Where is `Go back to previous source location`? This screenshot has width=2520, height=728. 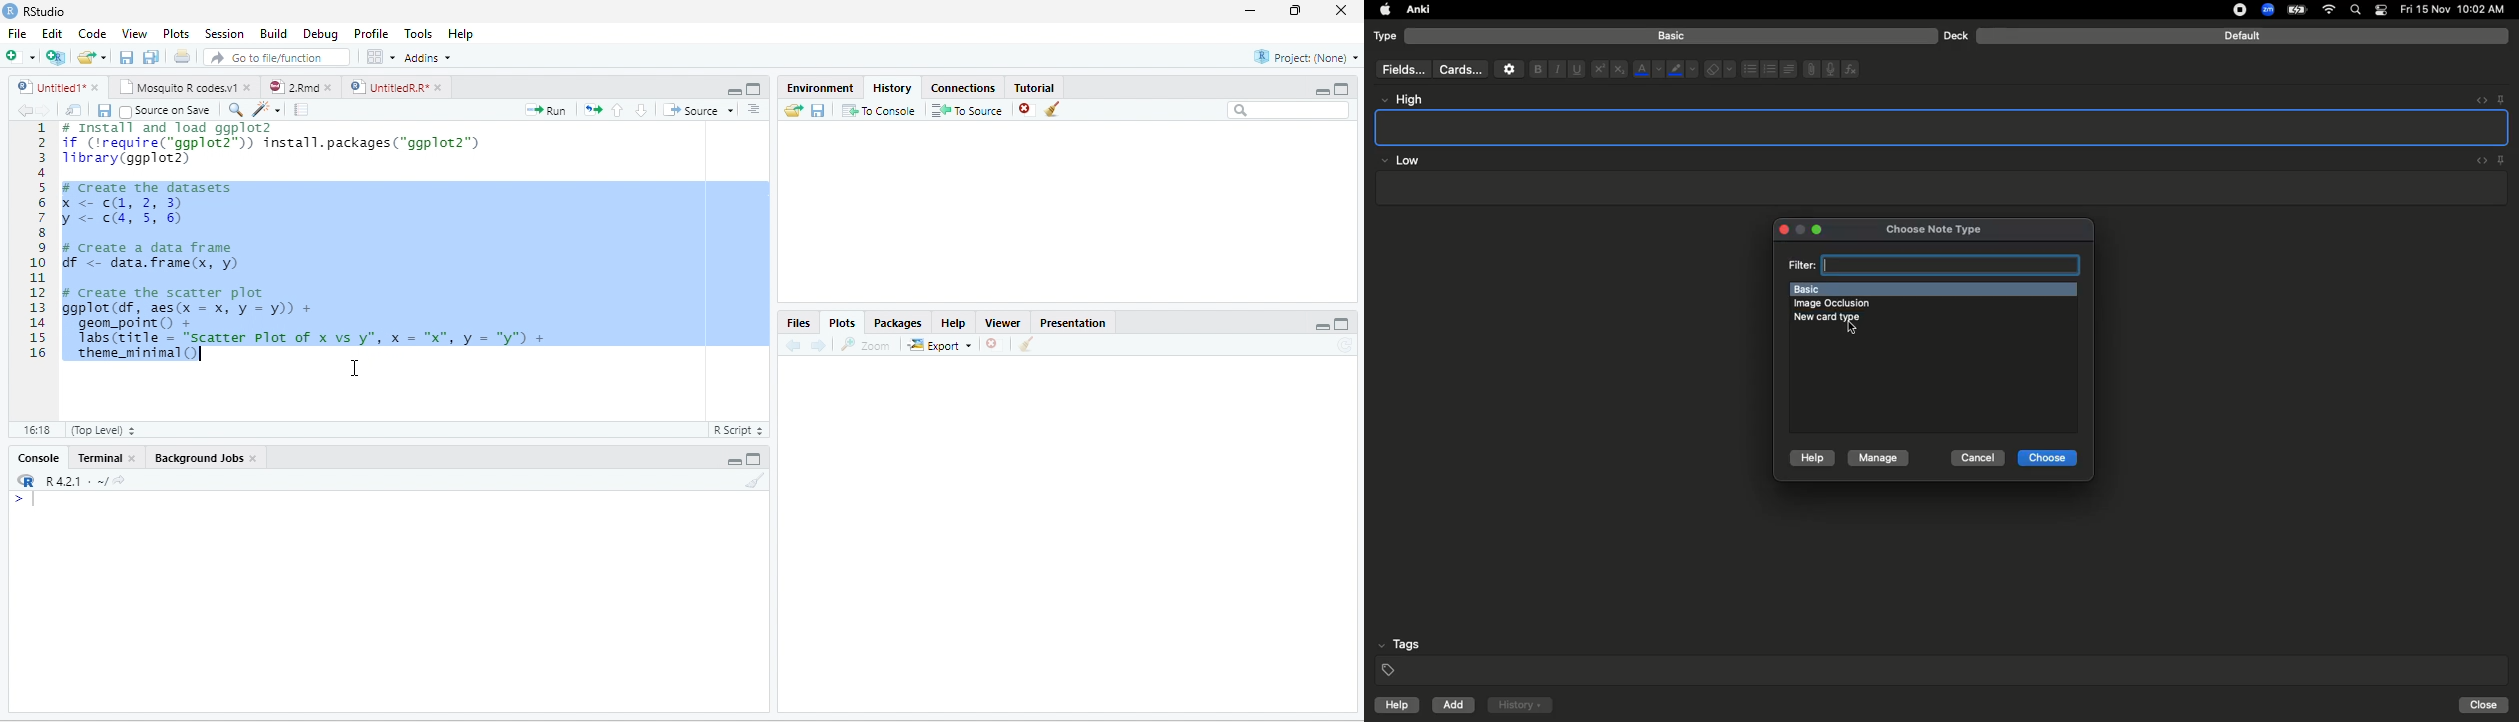 Go back to previous source location is located at coordinates (24, 111).